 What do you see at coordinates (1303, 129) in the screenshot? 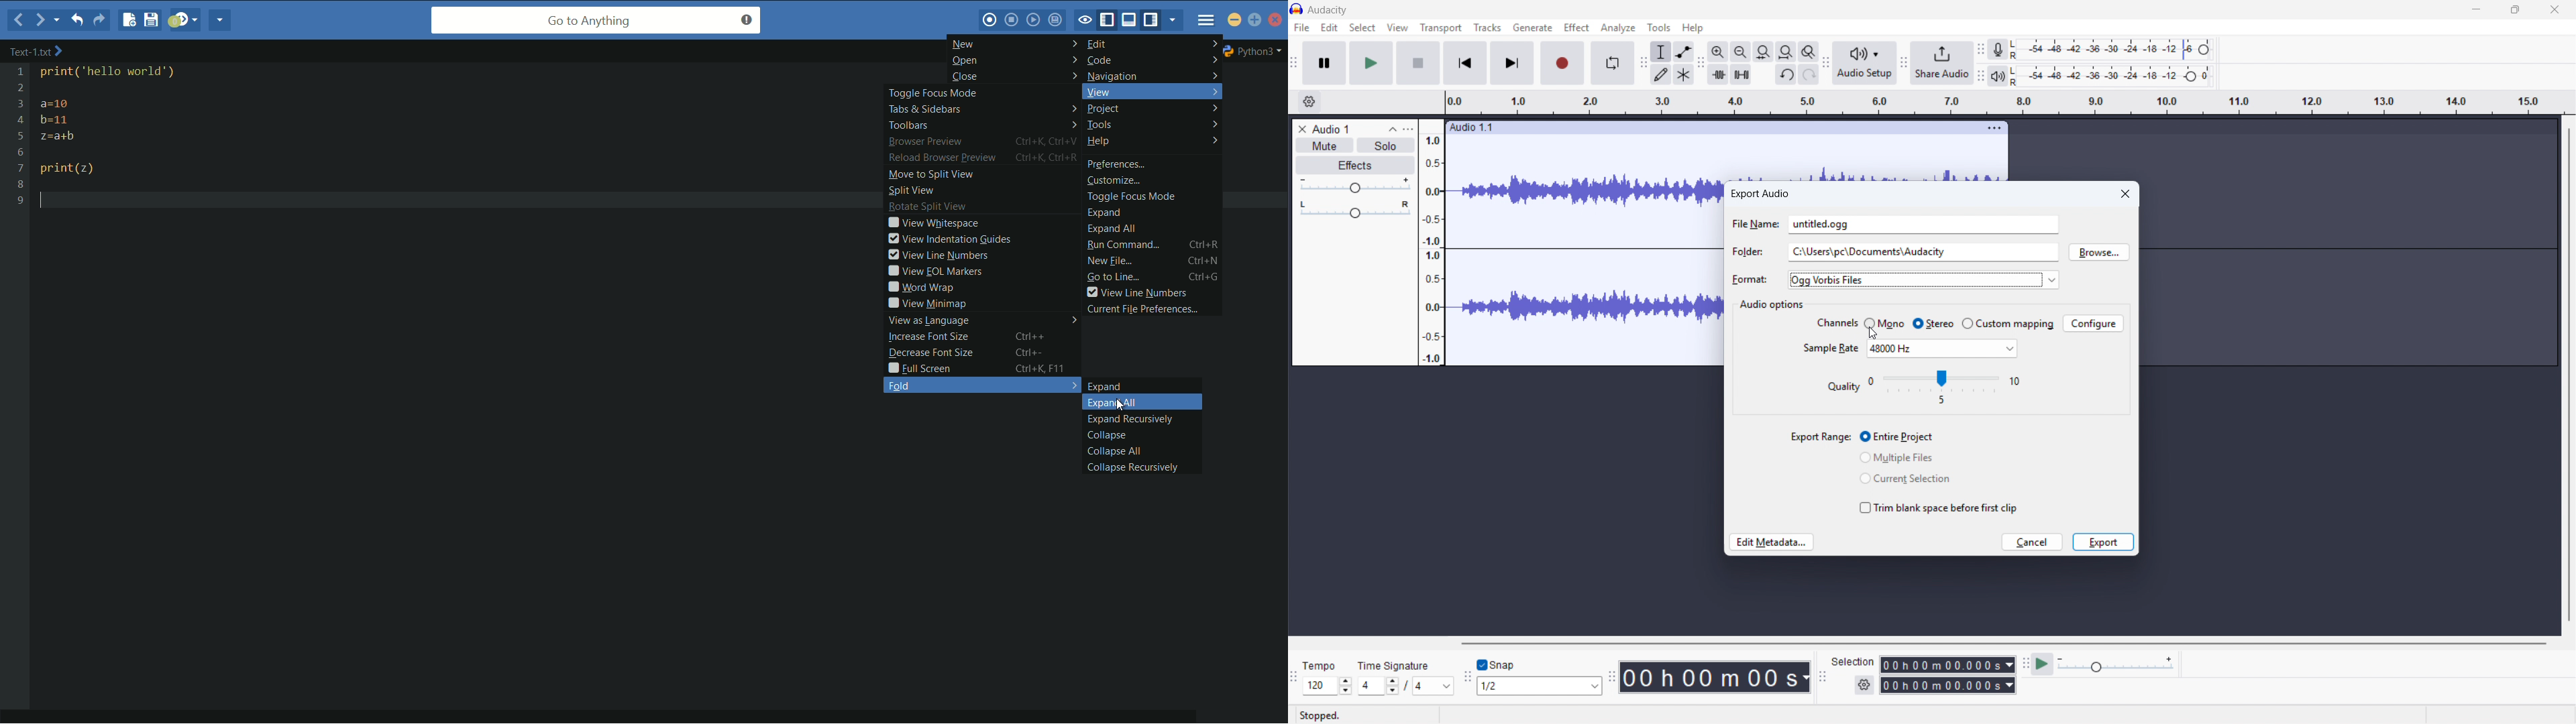
I see `Remove track ` at bounding box center [1303, 129].